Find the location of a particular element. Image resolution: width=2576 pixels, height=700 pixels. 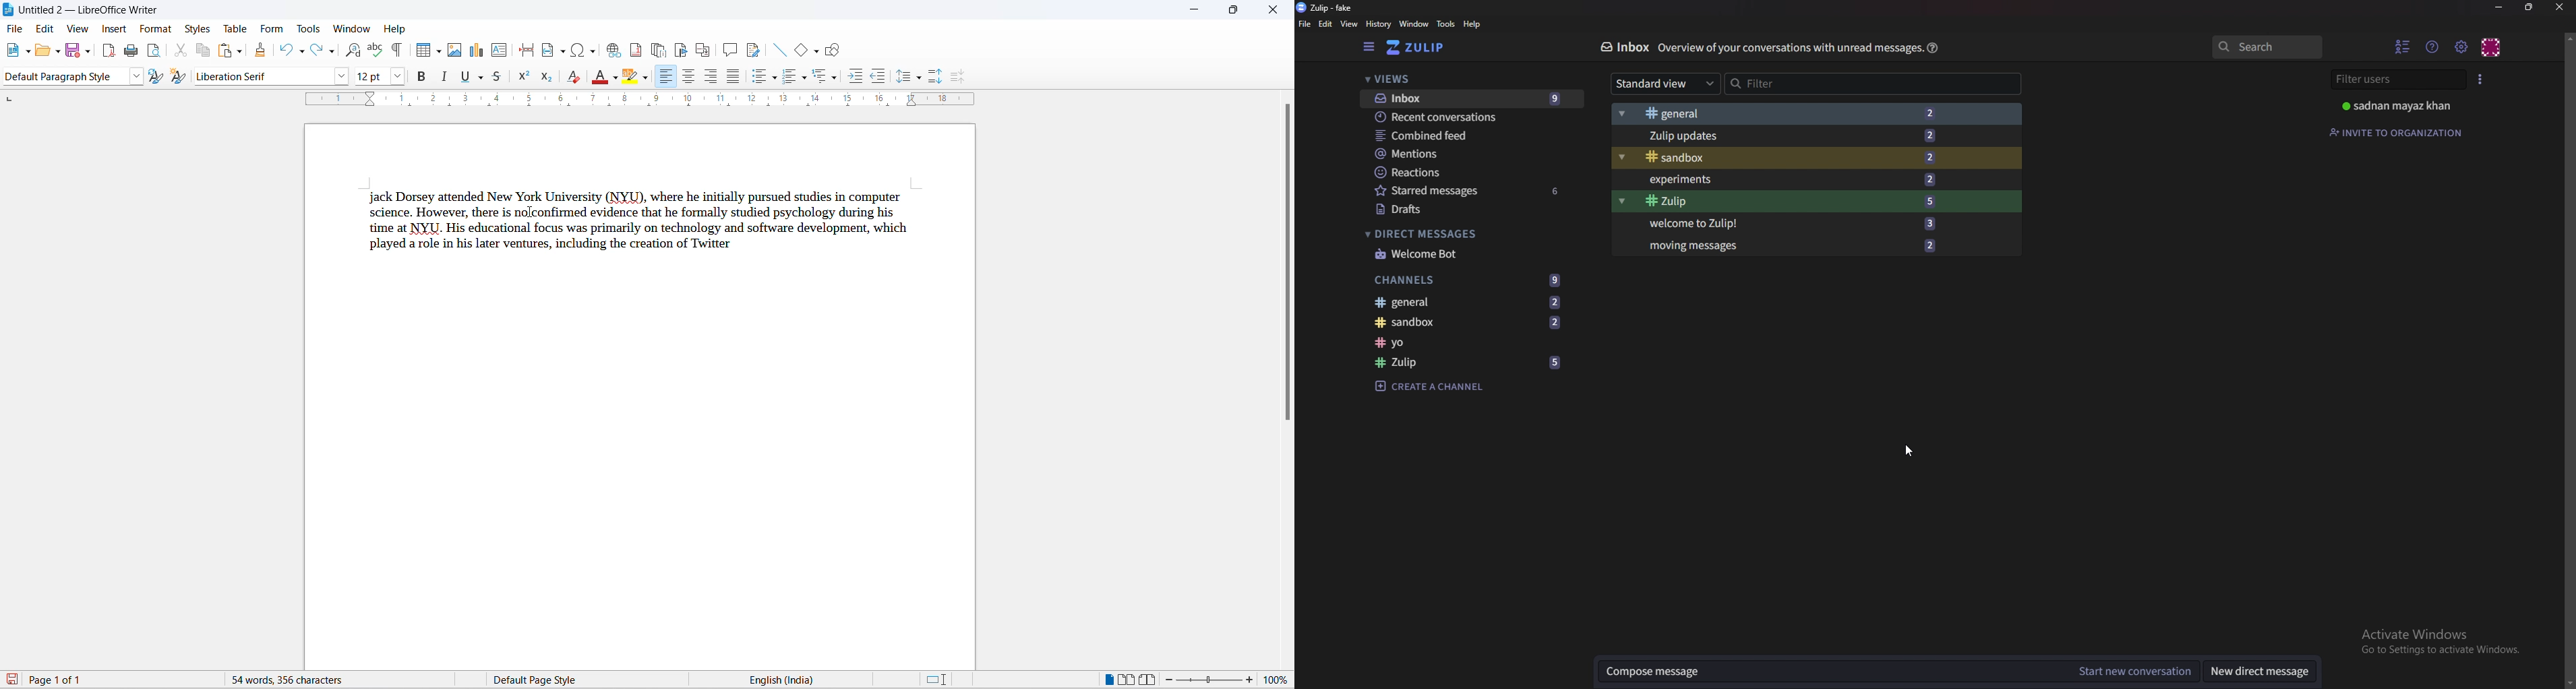

underline options is located at coordinates (479, 78).